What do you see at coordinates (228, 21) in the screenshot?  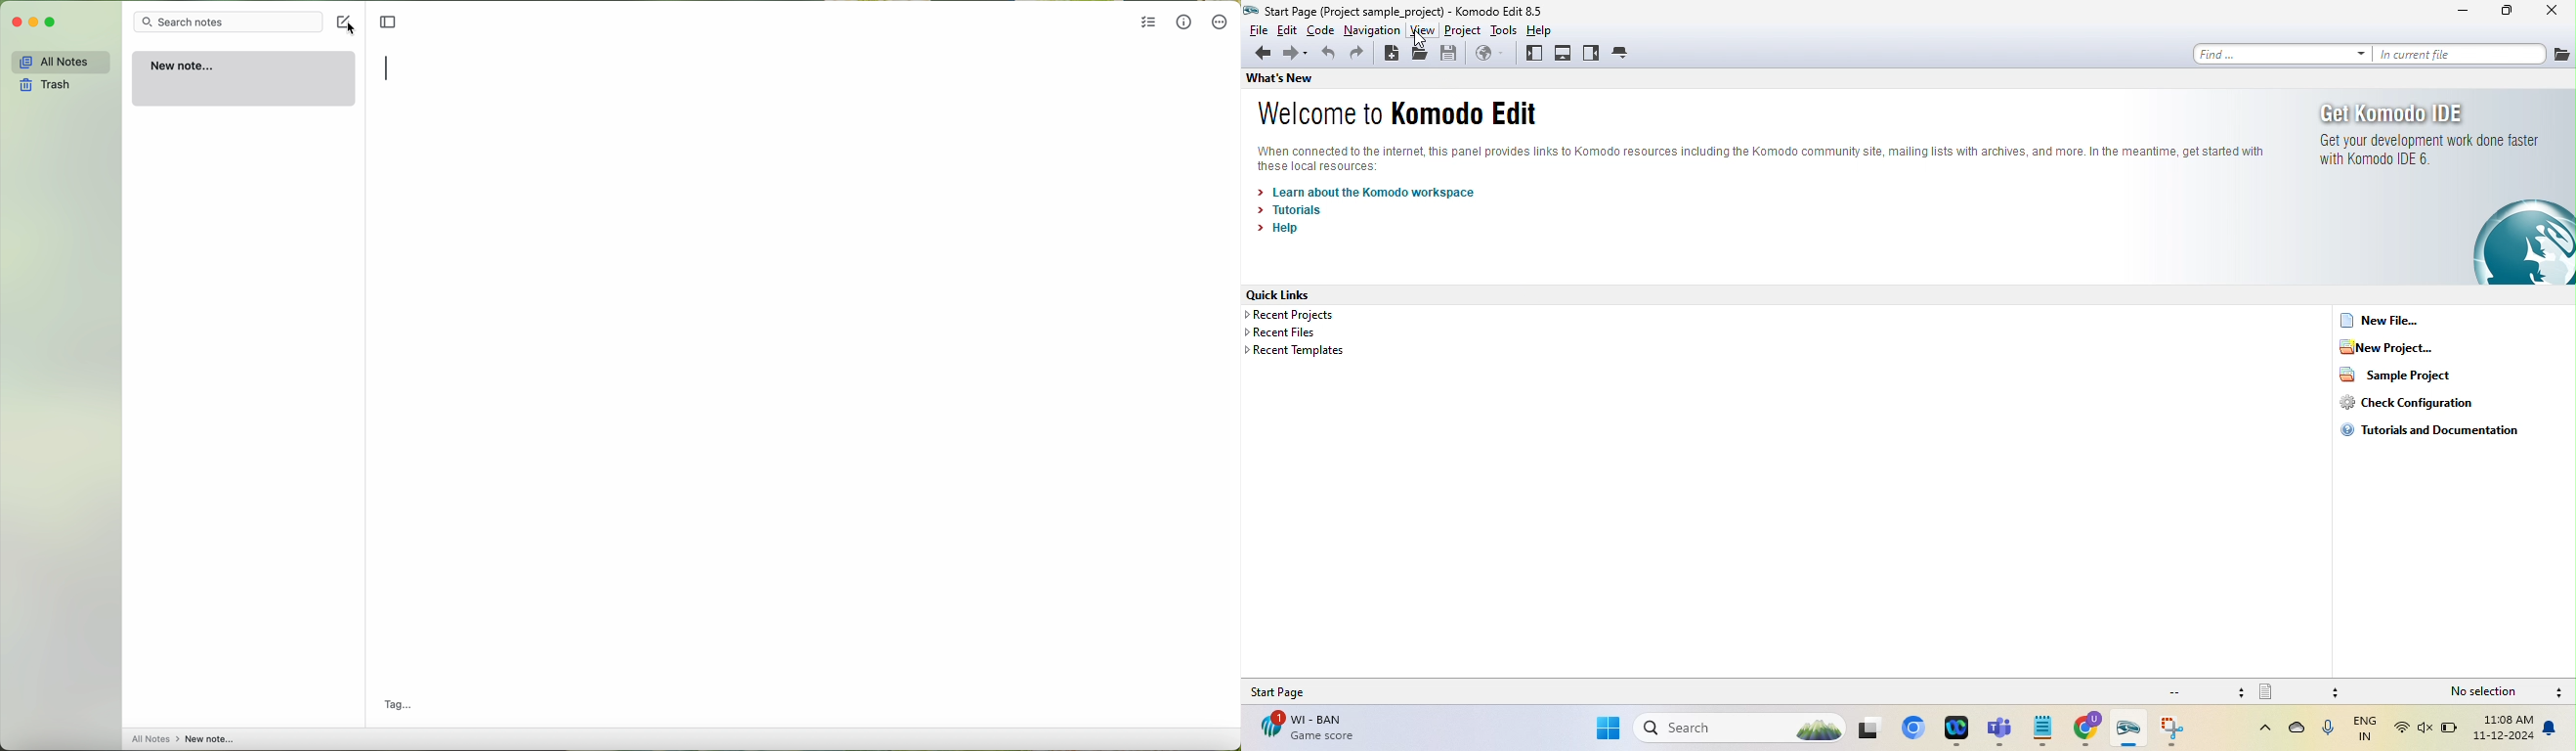 I see `search bar` at bounding box center [228, 21].